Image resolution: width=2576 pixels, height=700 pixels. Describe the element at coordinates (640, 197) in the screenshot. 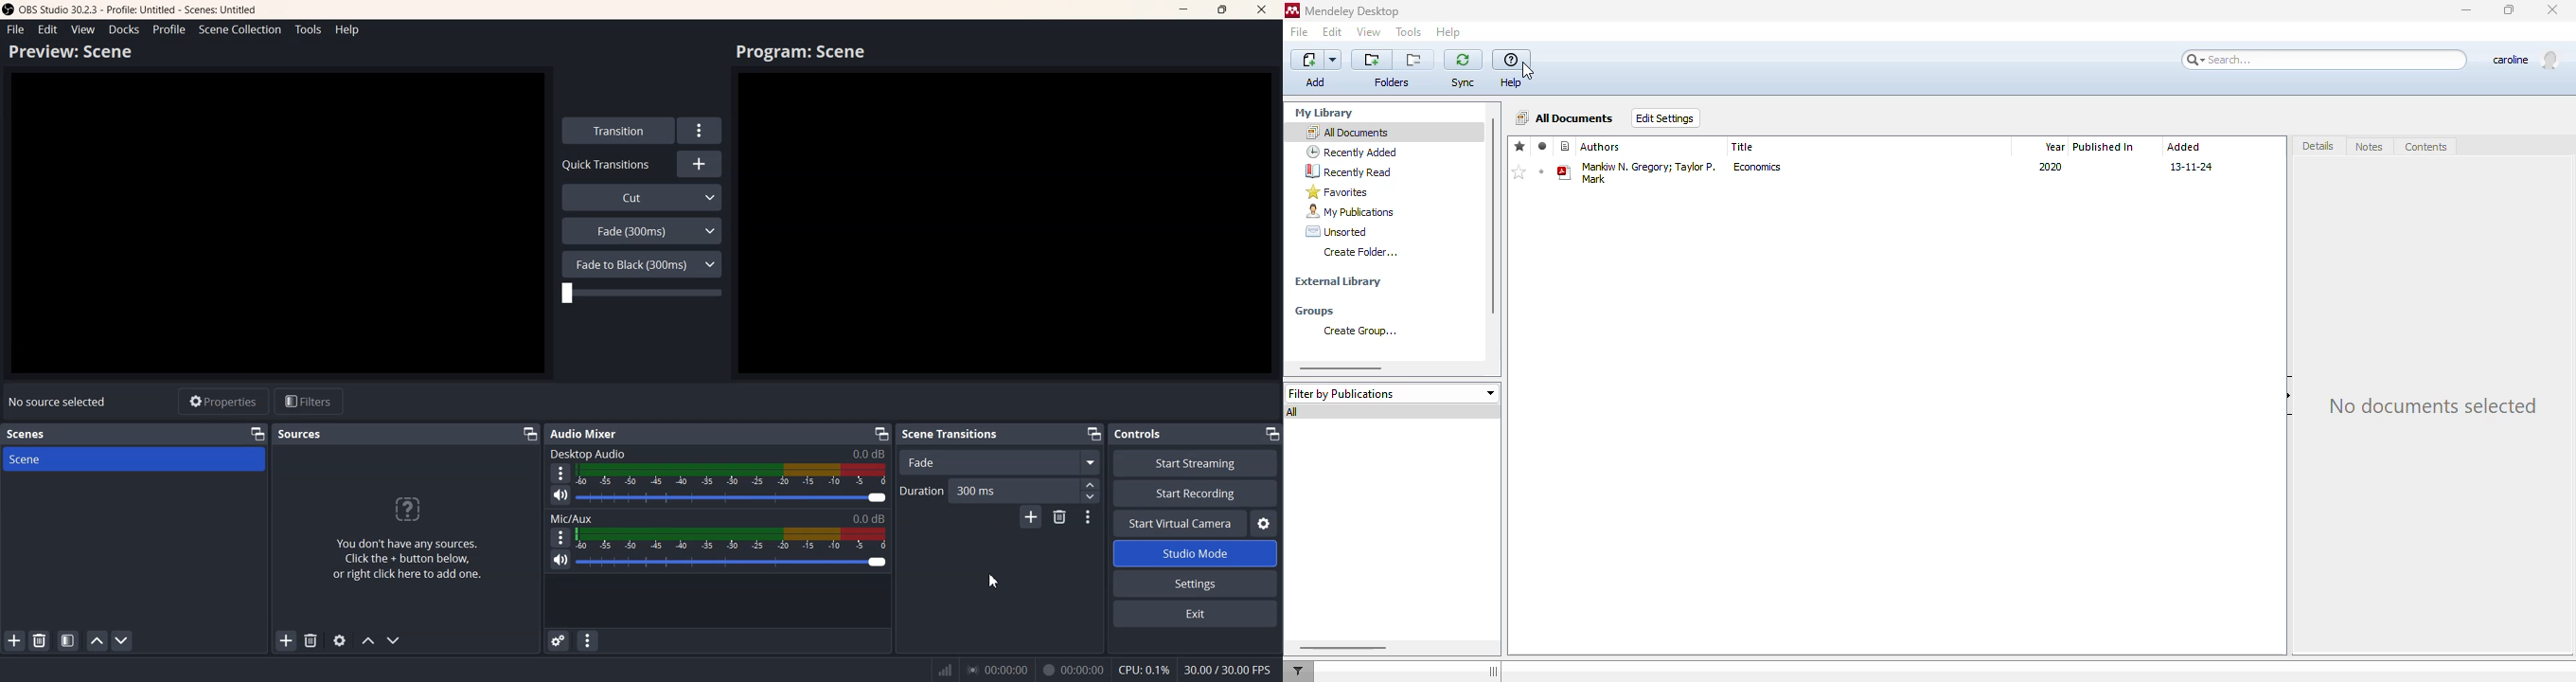

I see `Cut` at that location.